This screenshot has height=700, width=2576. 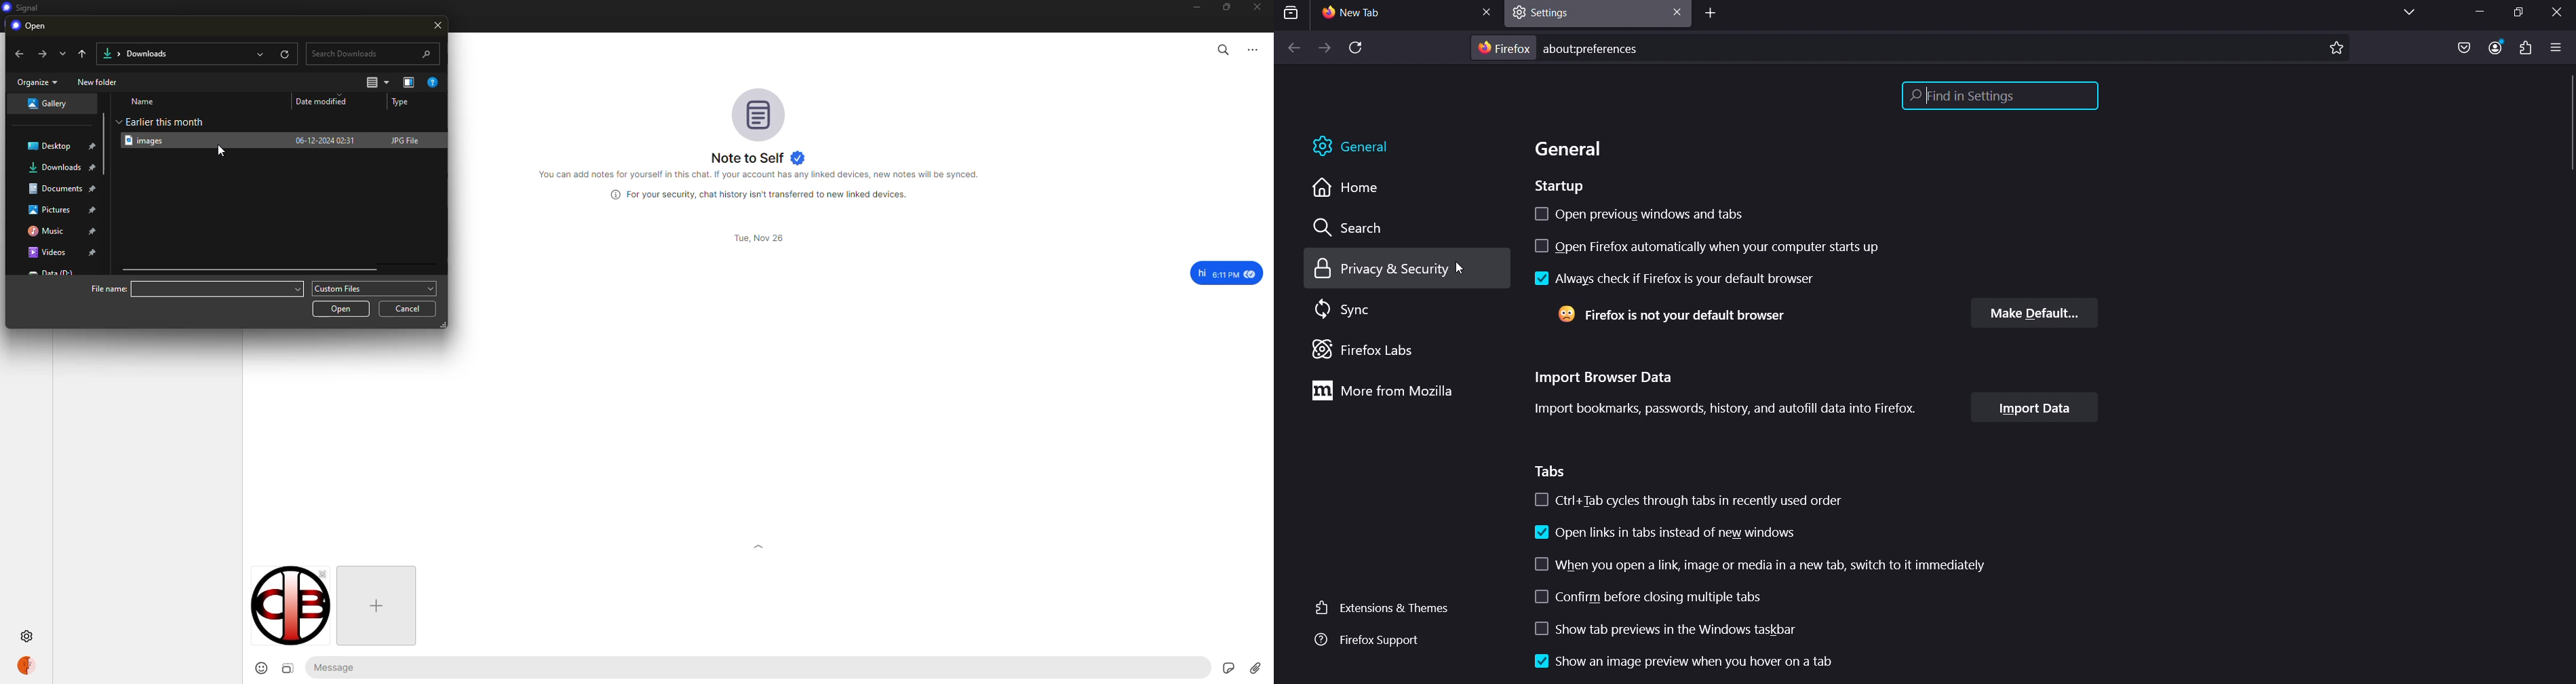 What do you see at coordinates (1667, 536) in the screenshot?
I see `open links in tabs instead of new windows` at bounding box center [1667, 536].